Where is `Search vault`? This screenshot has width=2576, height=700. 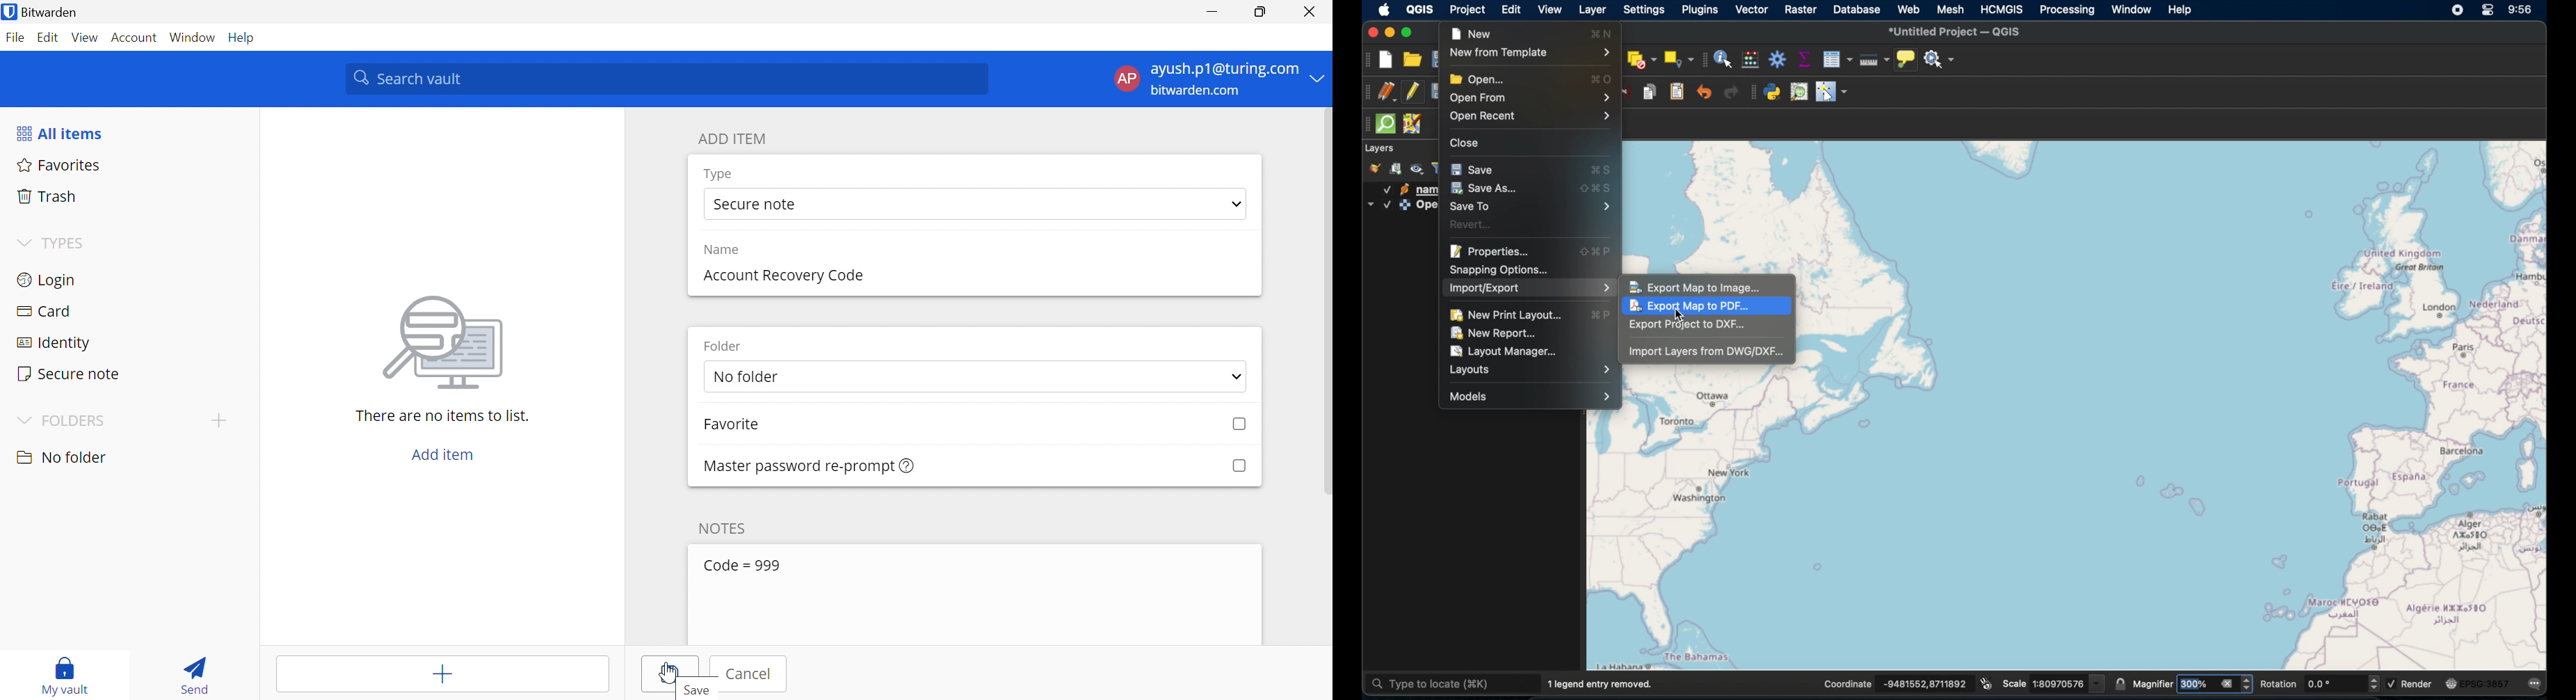 Search vault is located at coordinates (668, 79).